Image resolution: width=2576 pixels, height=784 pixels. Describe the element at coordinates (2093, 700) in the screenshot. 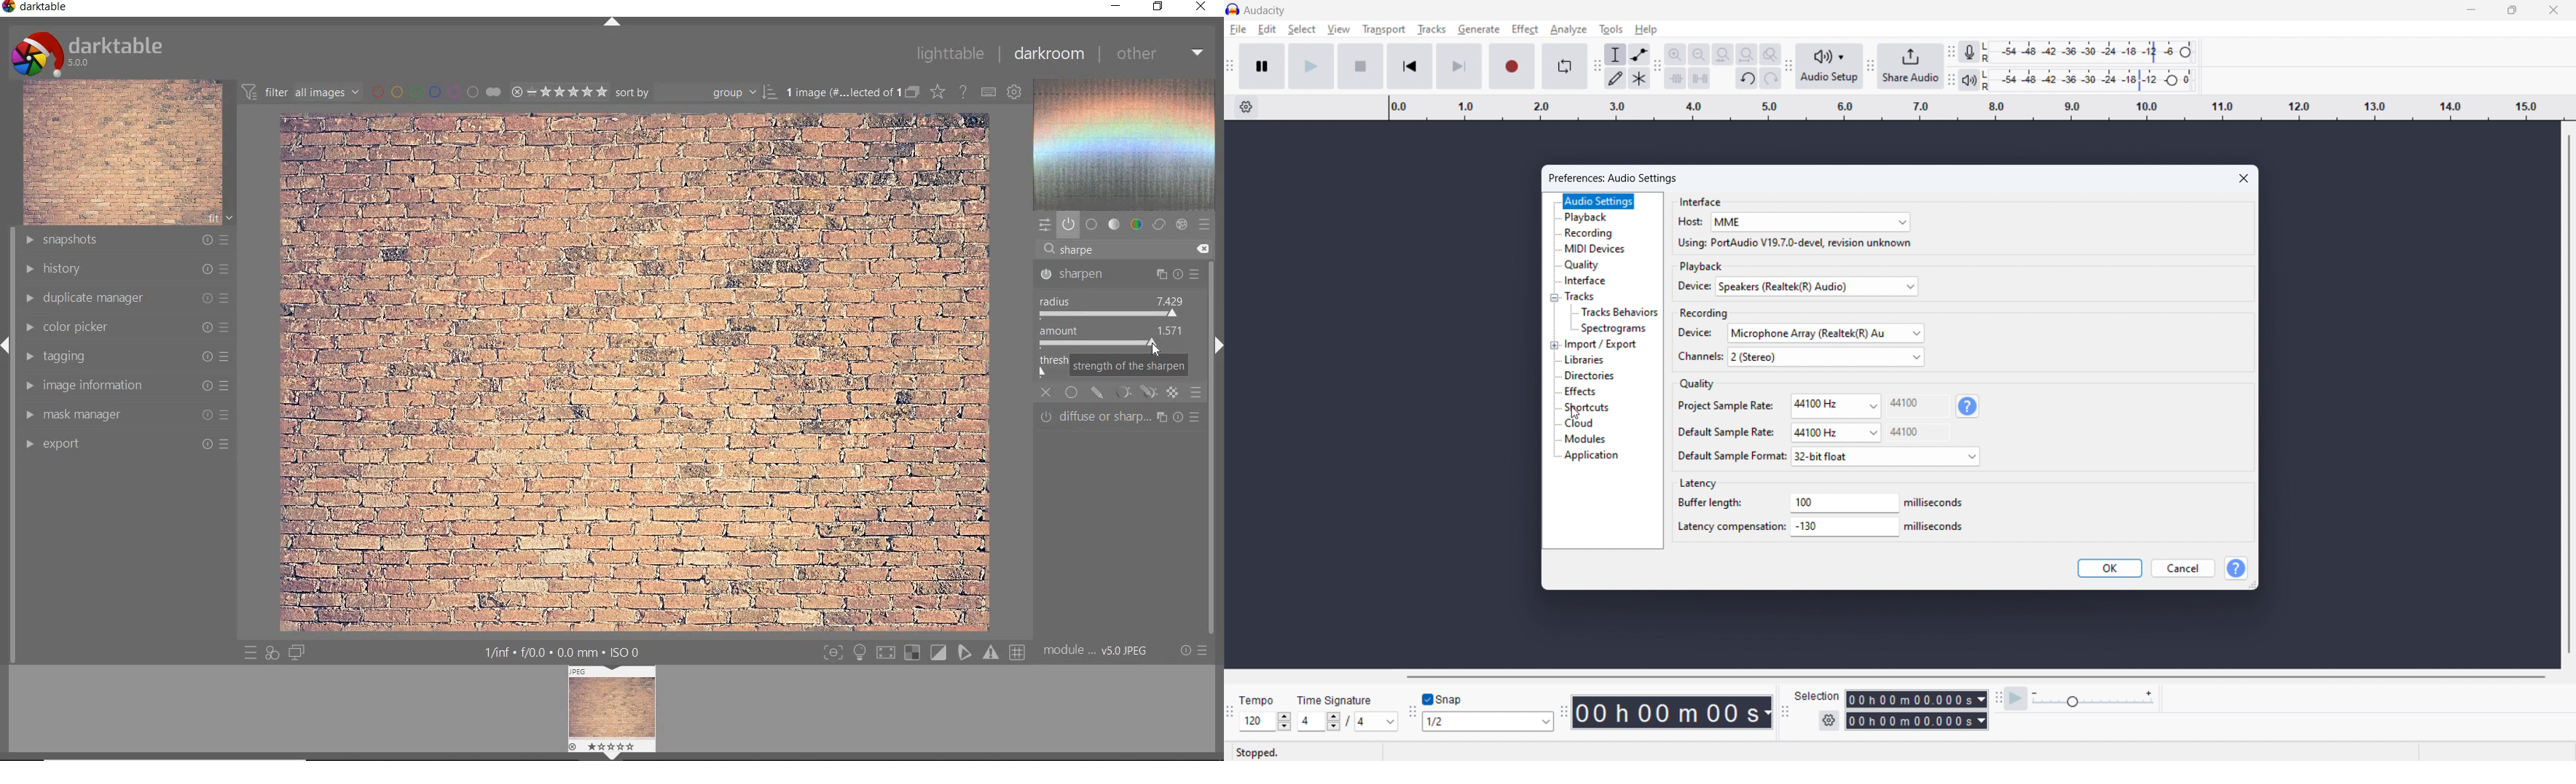

I see `playback speed` at that location.